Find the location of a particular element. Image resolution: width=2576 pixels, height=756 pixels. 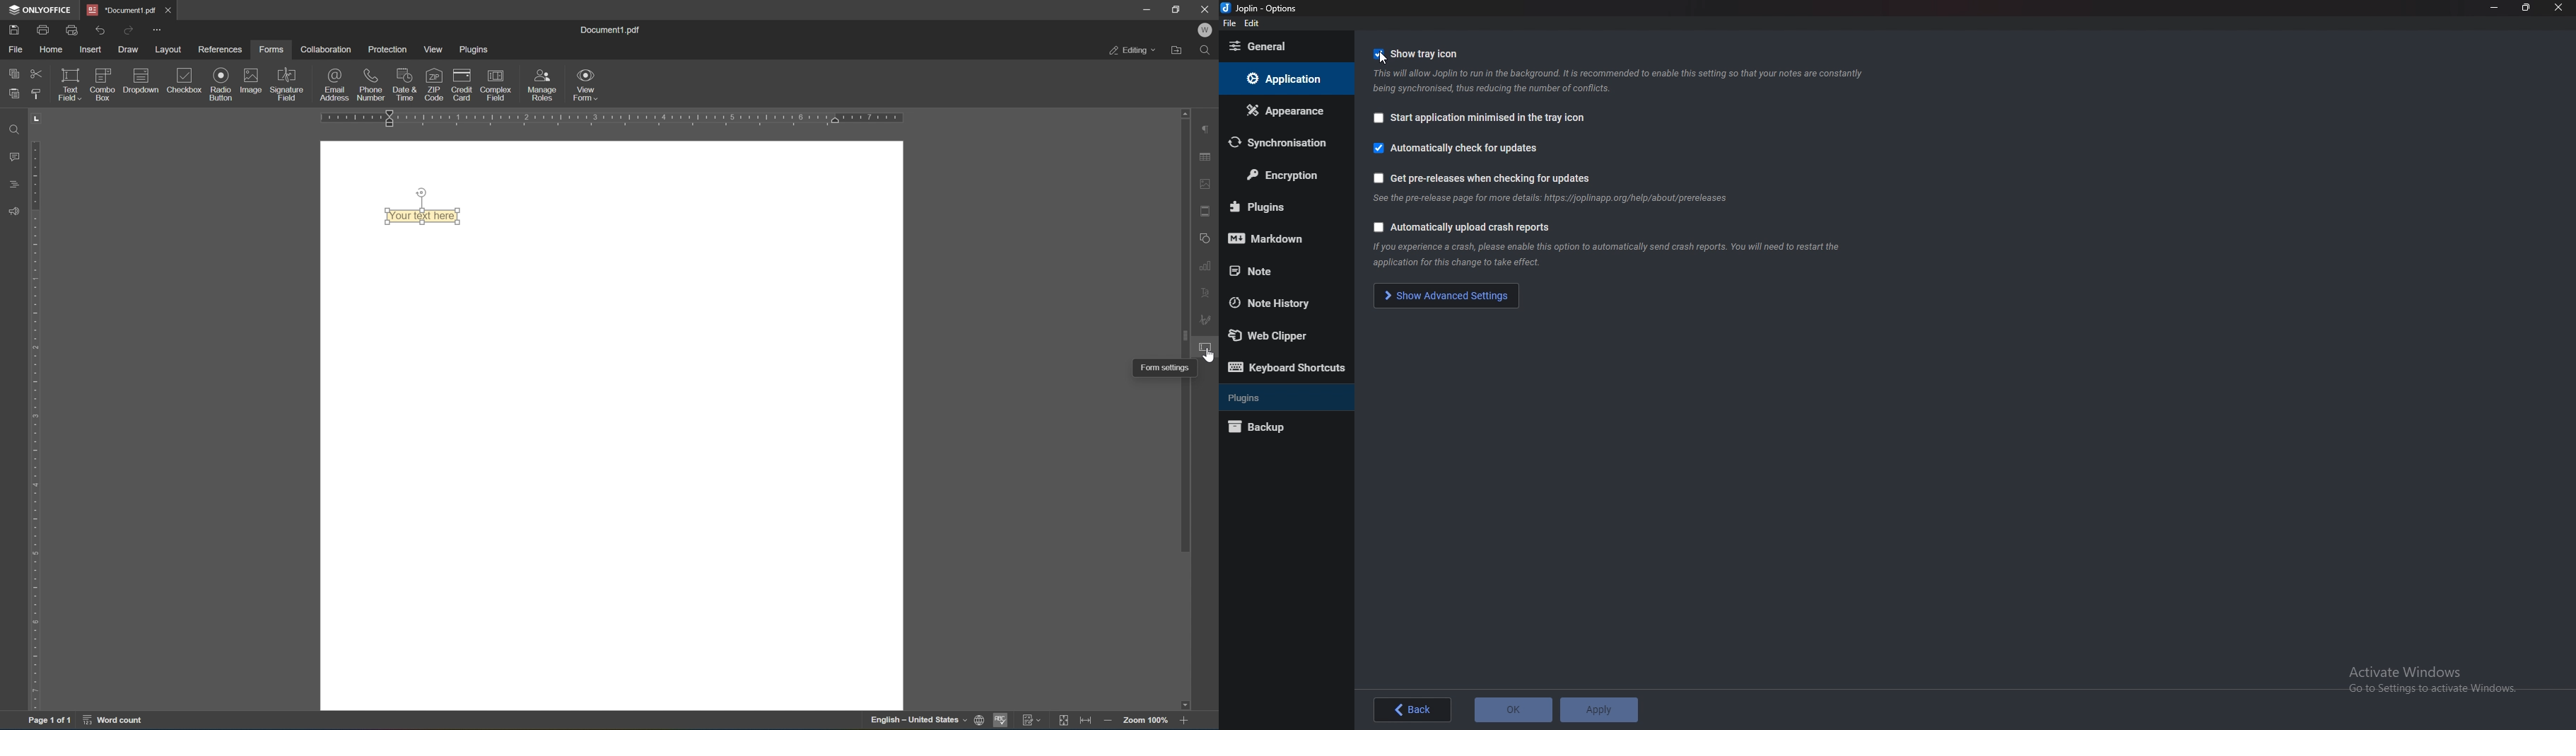

W is located at coordinates (1205, 31).